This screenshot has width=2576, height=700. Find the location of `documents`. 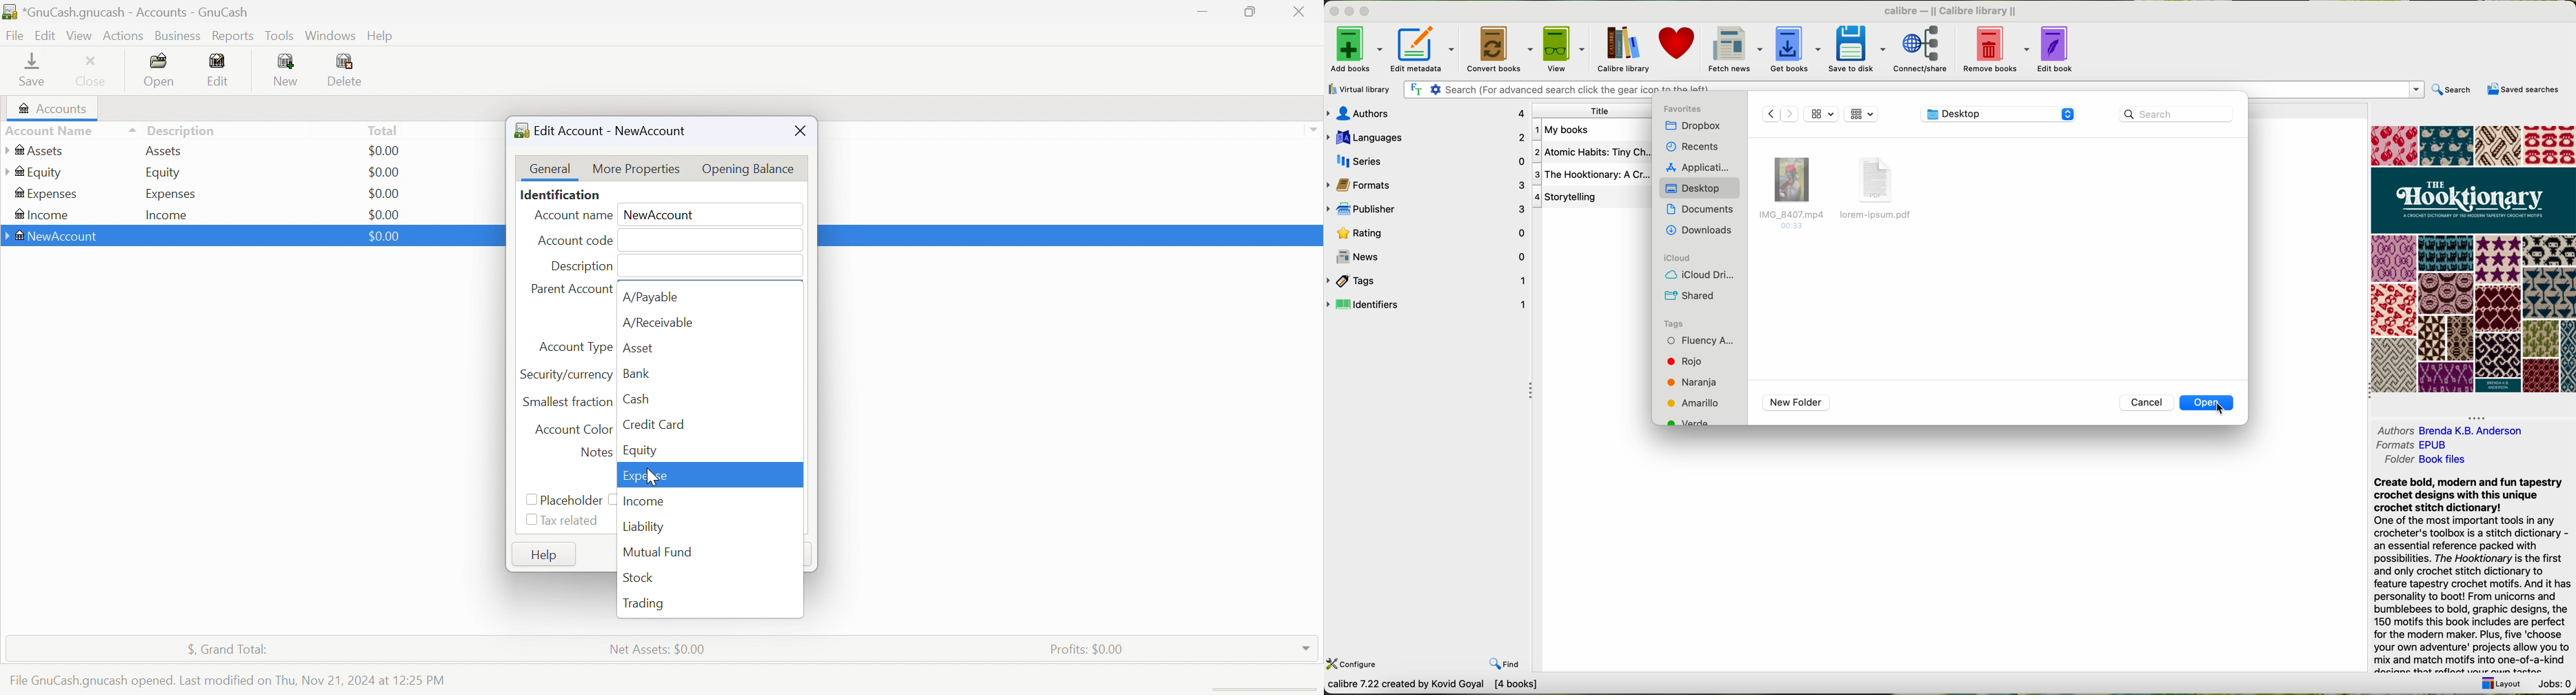

documents is located at coordinates (1702, 211).